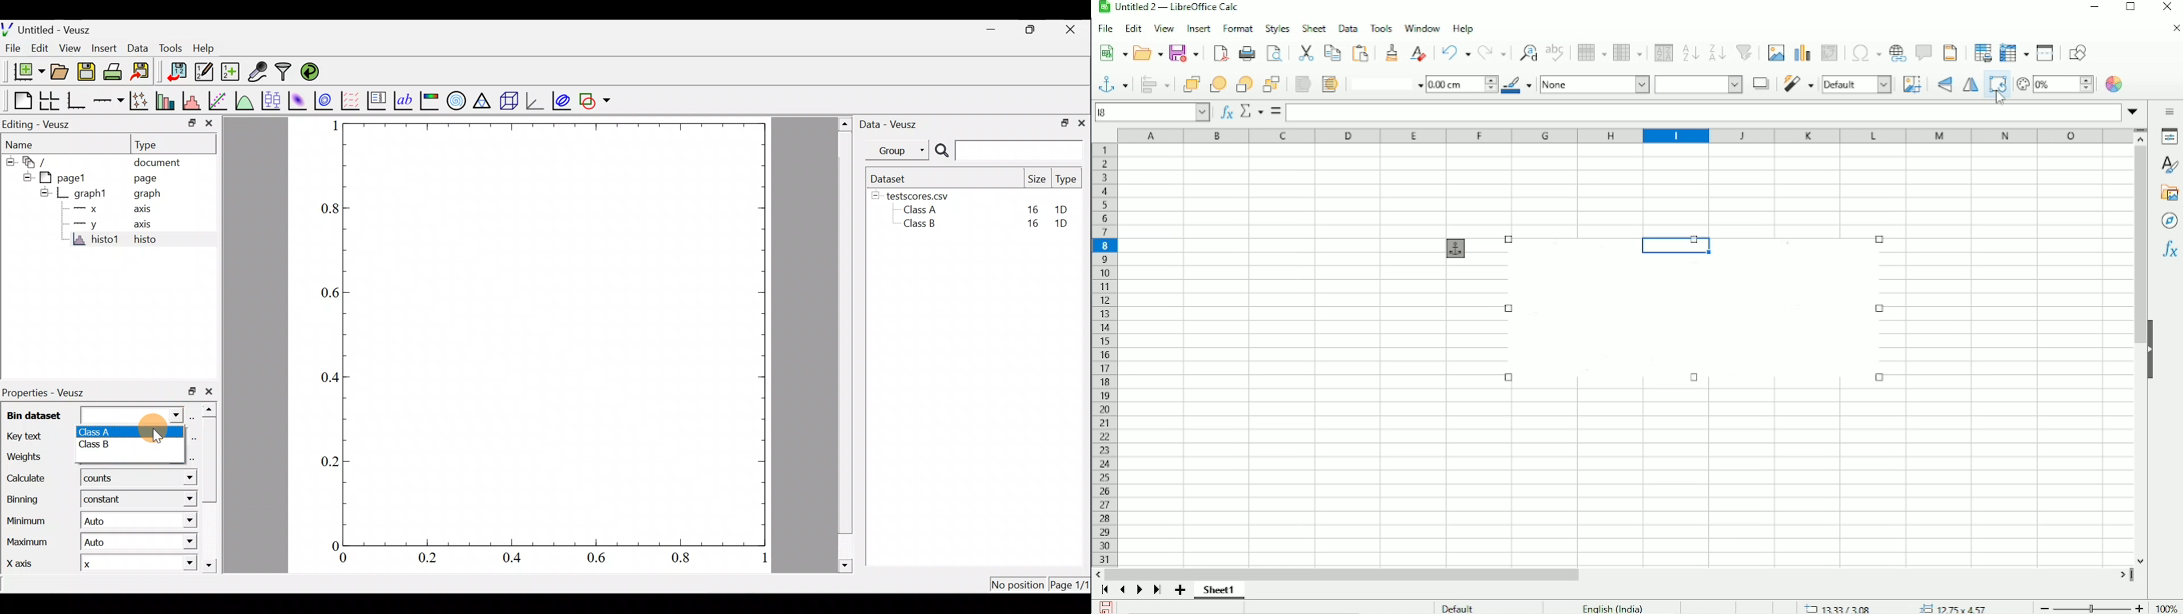 The image size is (2184, 616). What do you see at coordinates (2141, 237) in the screenshot?
I see `Vertical scrollbar` at bounding box center [2141, 237].